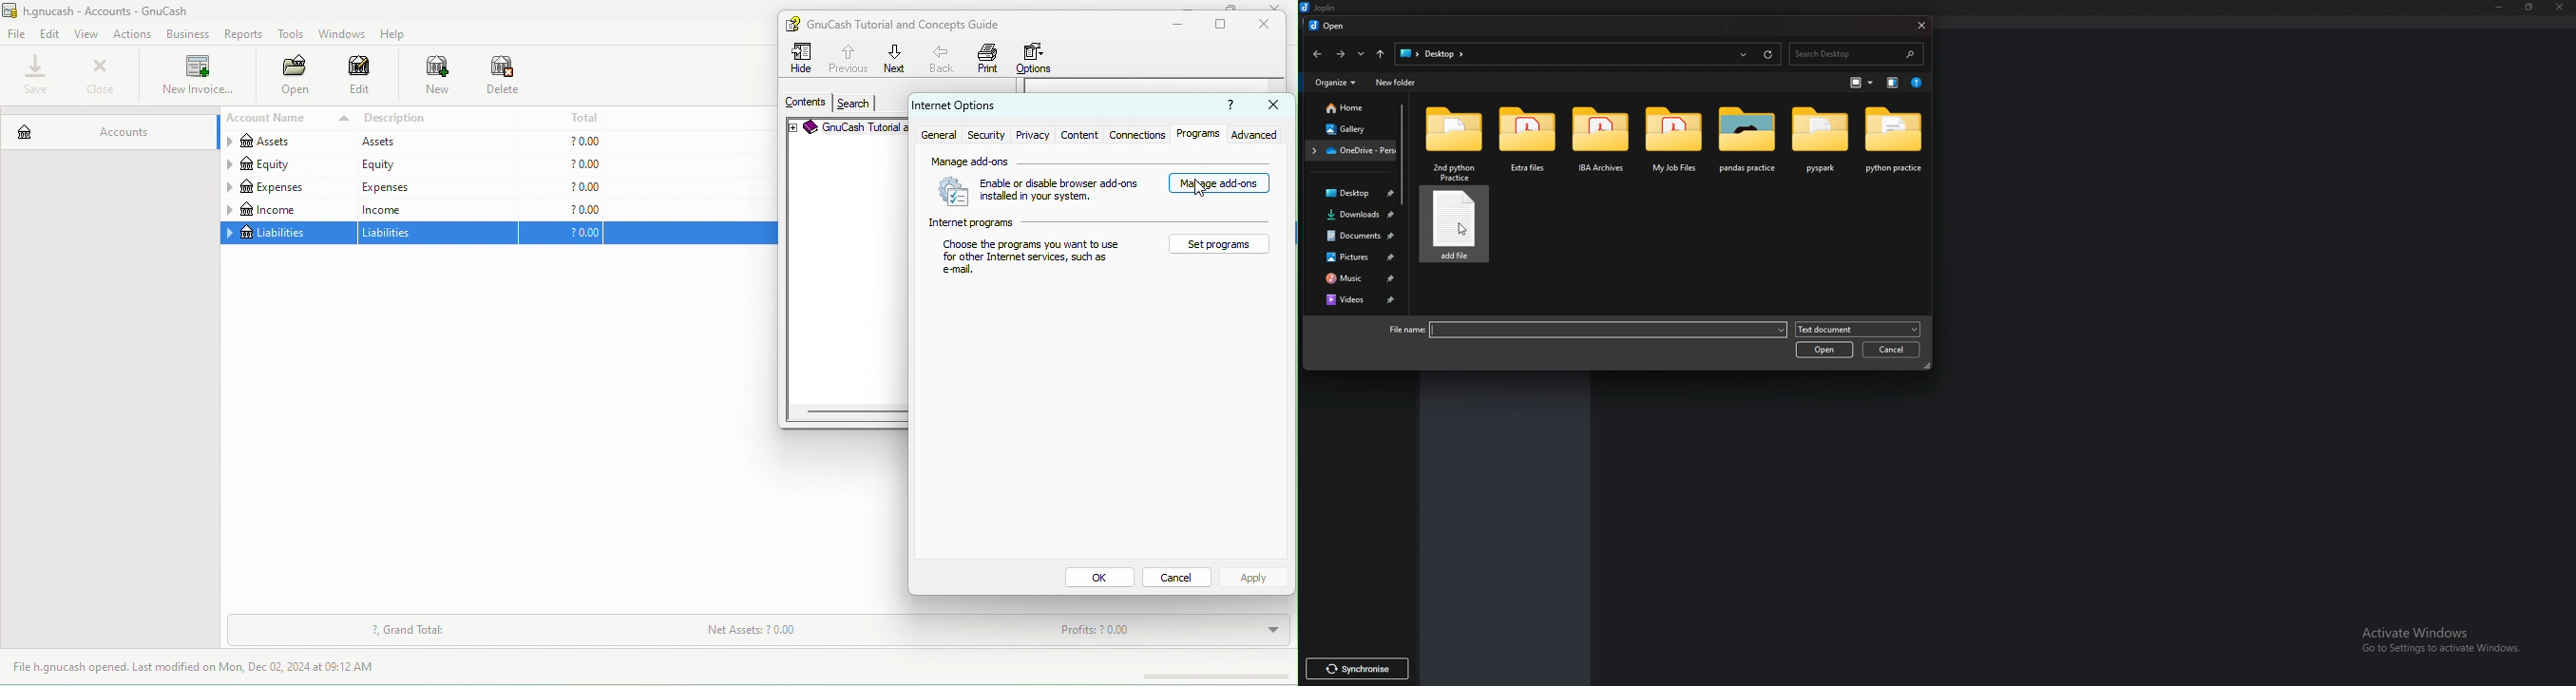  I want to click on ok, so click(1099, 579).